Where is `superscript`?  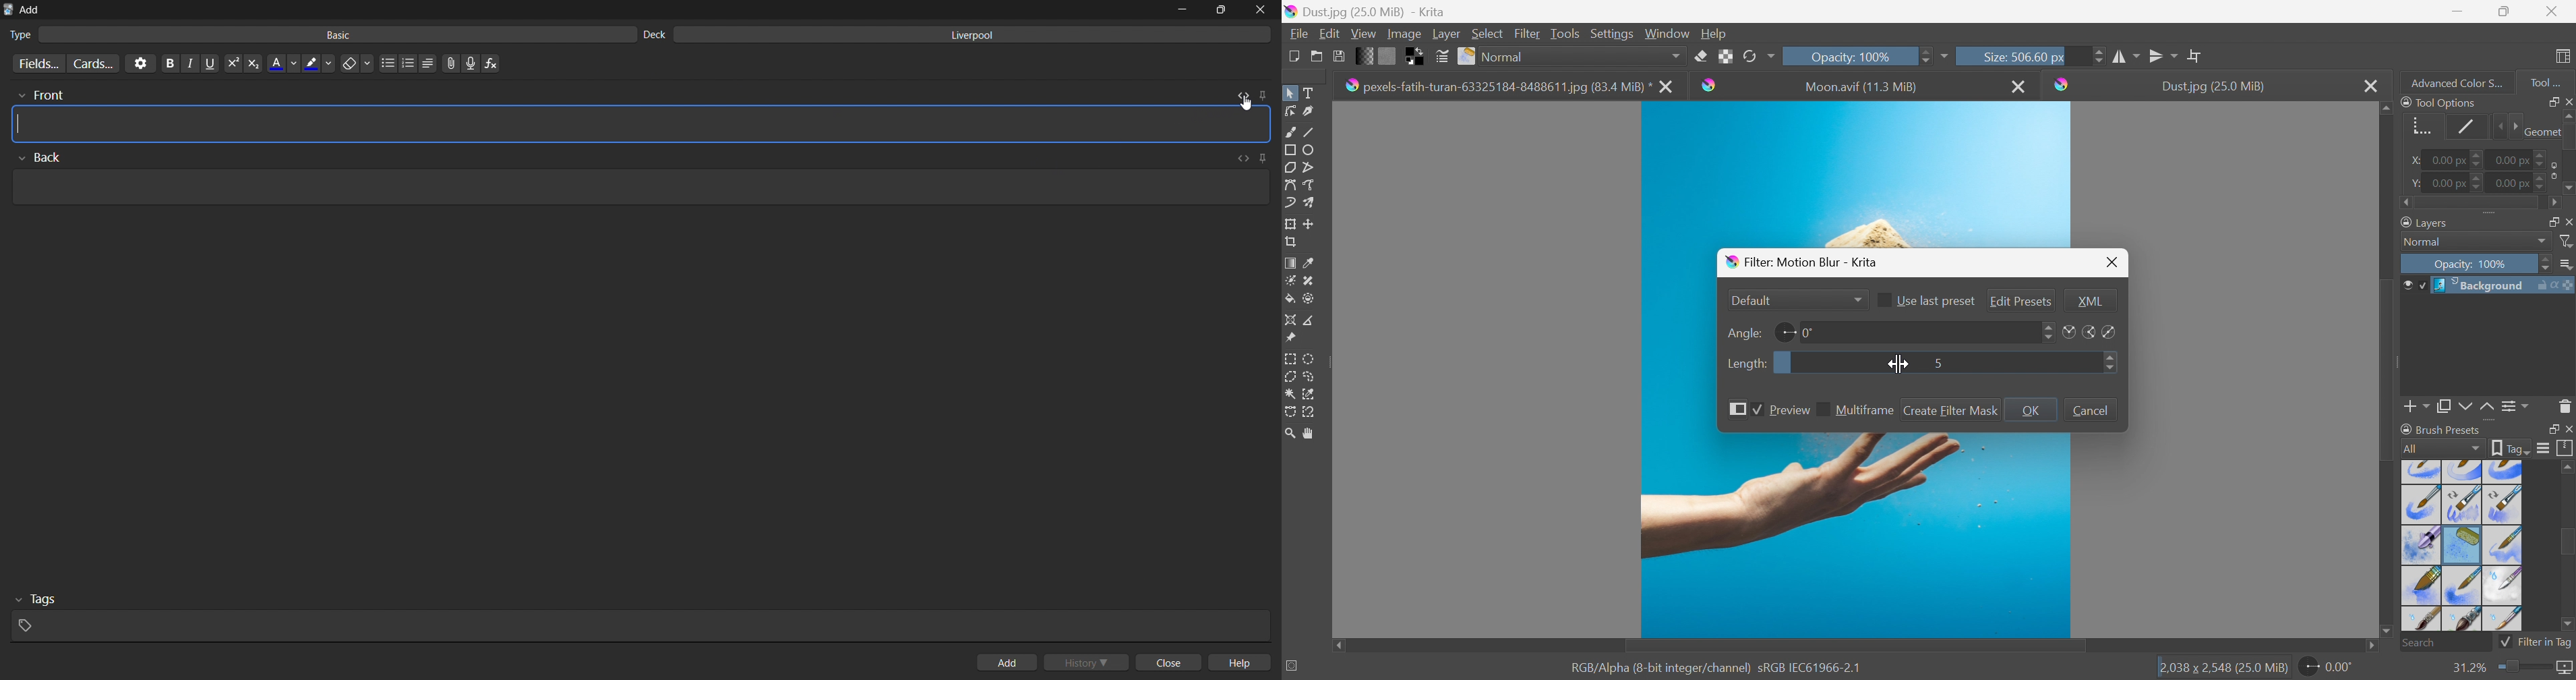
superscript is located at coordinates (232, 64).